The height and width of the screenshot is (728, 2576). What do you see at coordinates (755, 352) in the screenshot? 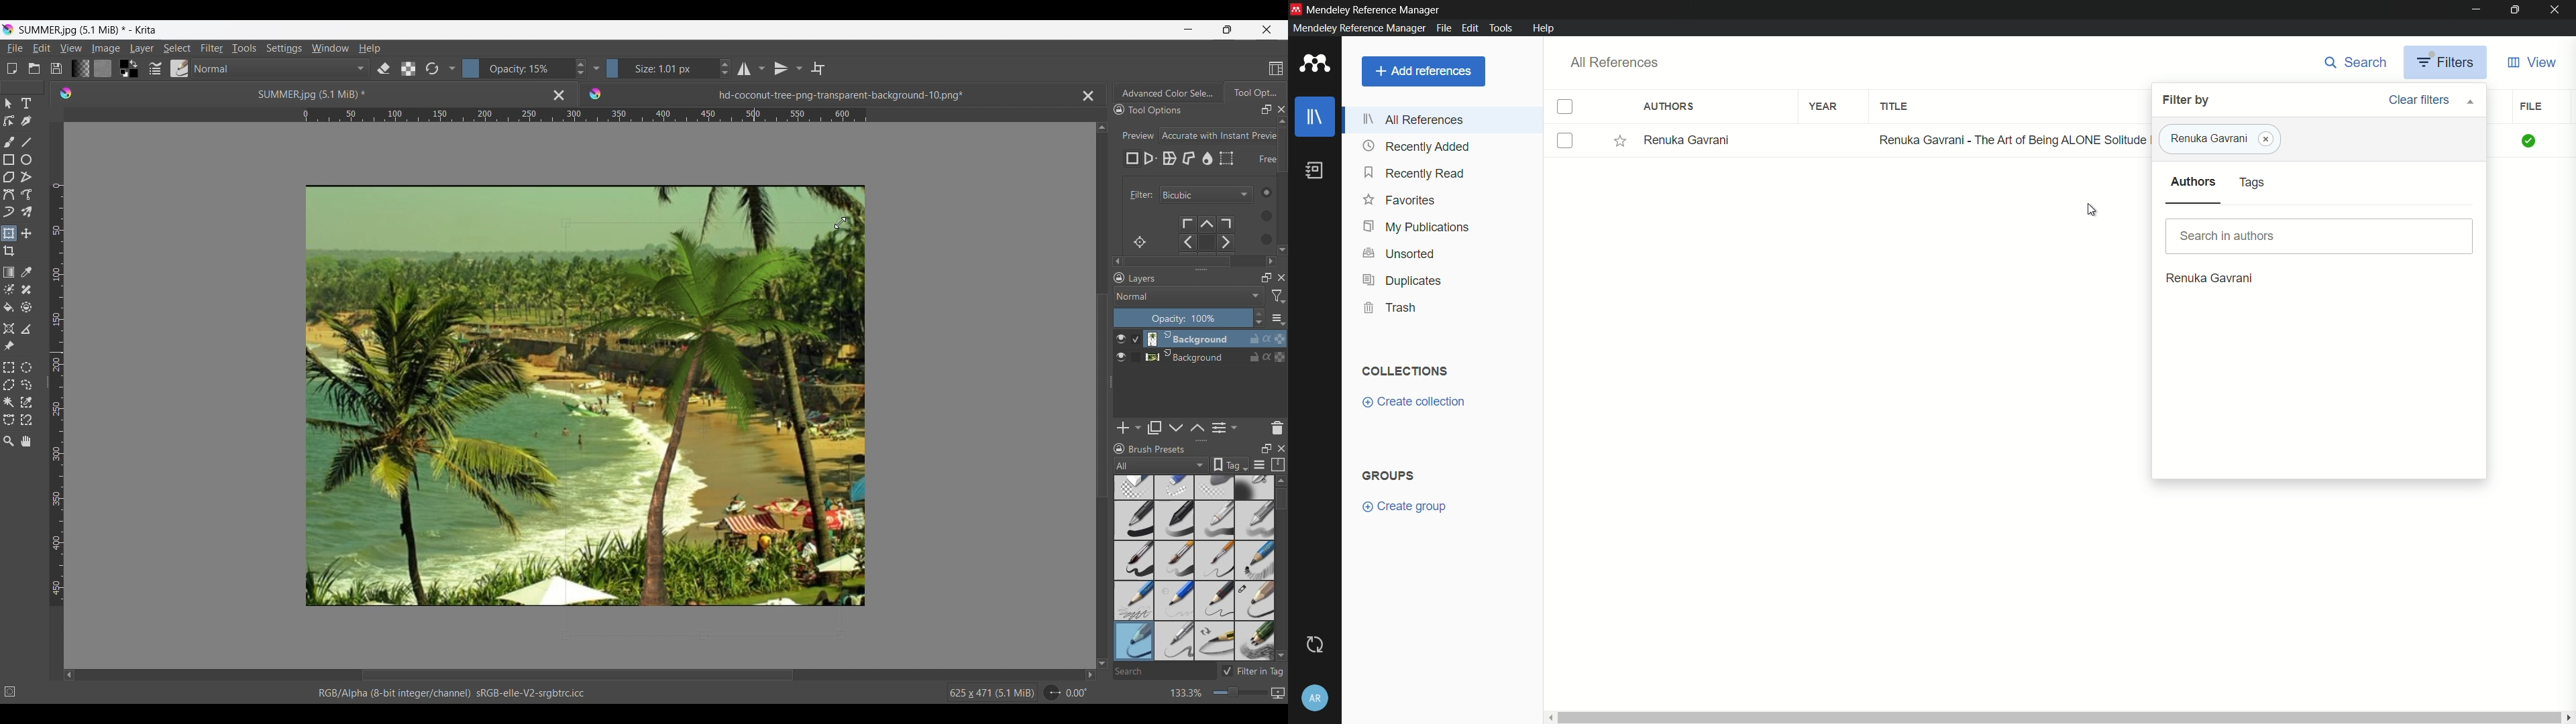
I see `Cursor position unchanged, Shift key selected` at bounding box center [755, 352].